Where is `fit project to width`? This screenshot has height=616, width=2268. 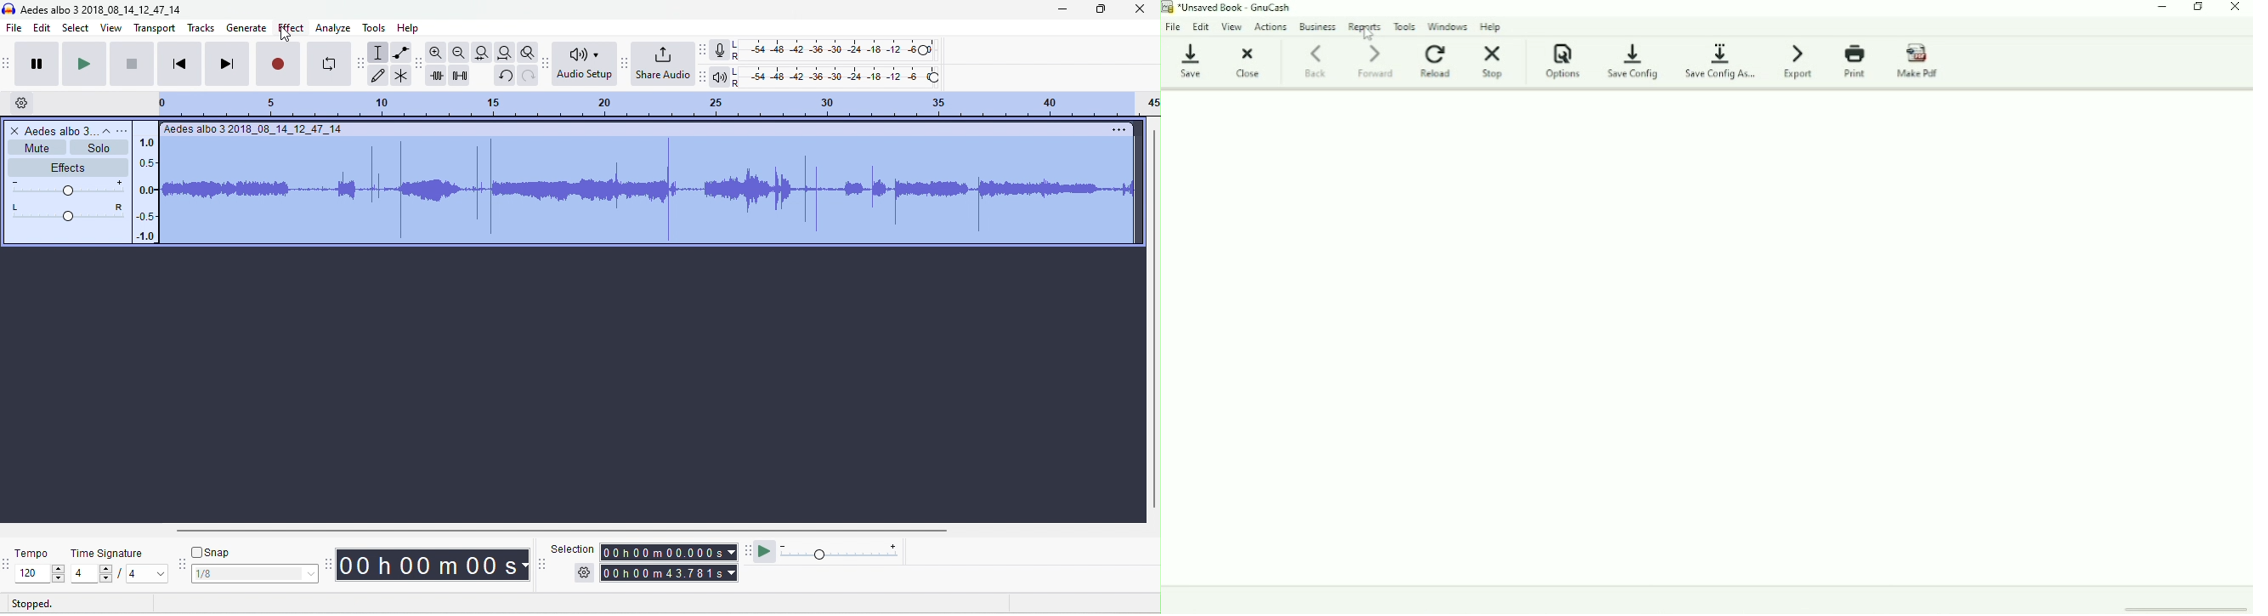
fit project to width is located at coordinates (504, 52).